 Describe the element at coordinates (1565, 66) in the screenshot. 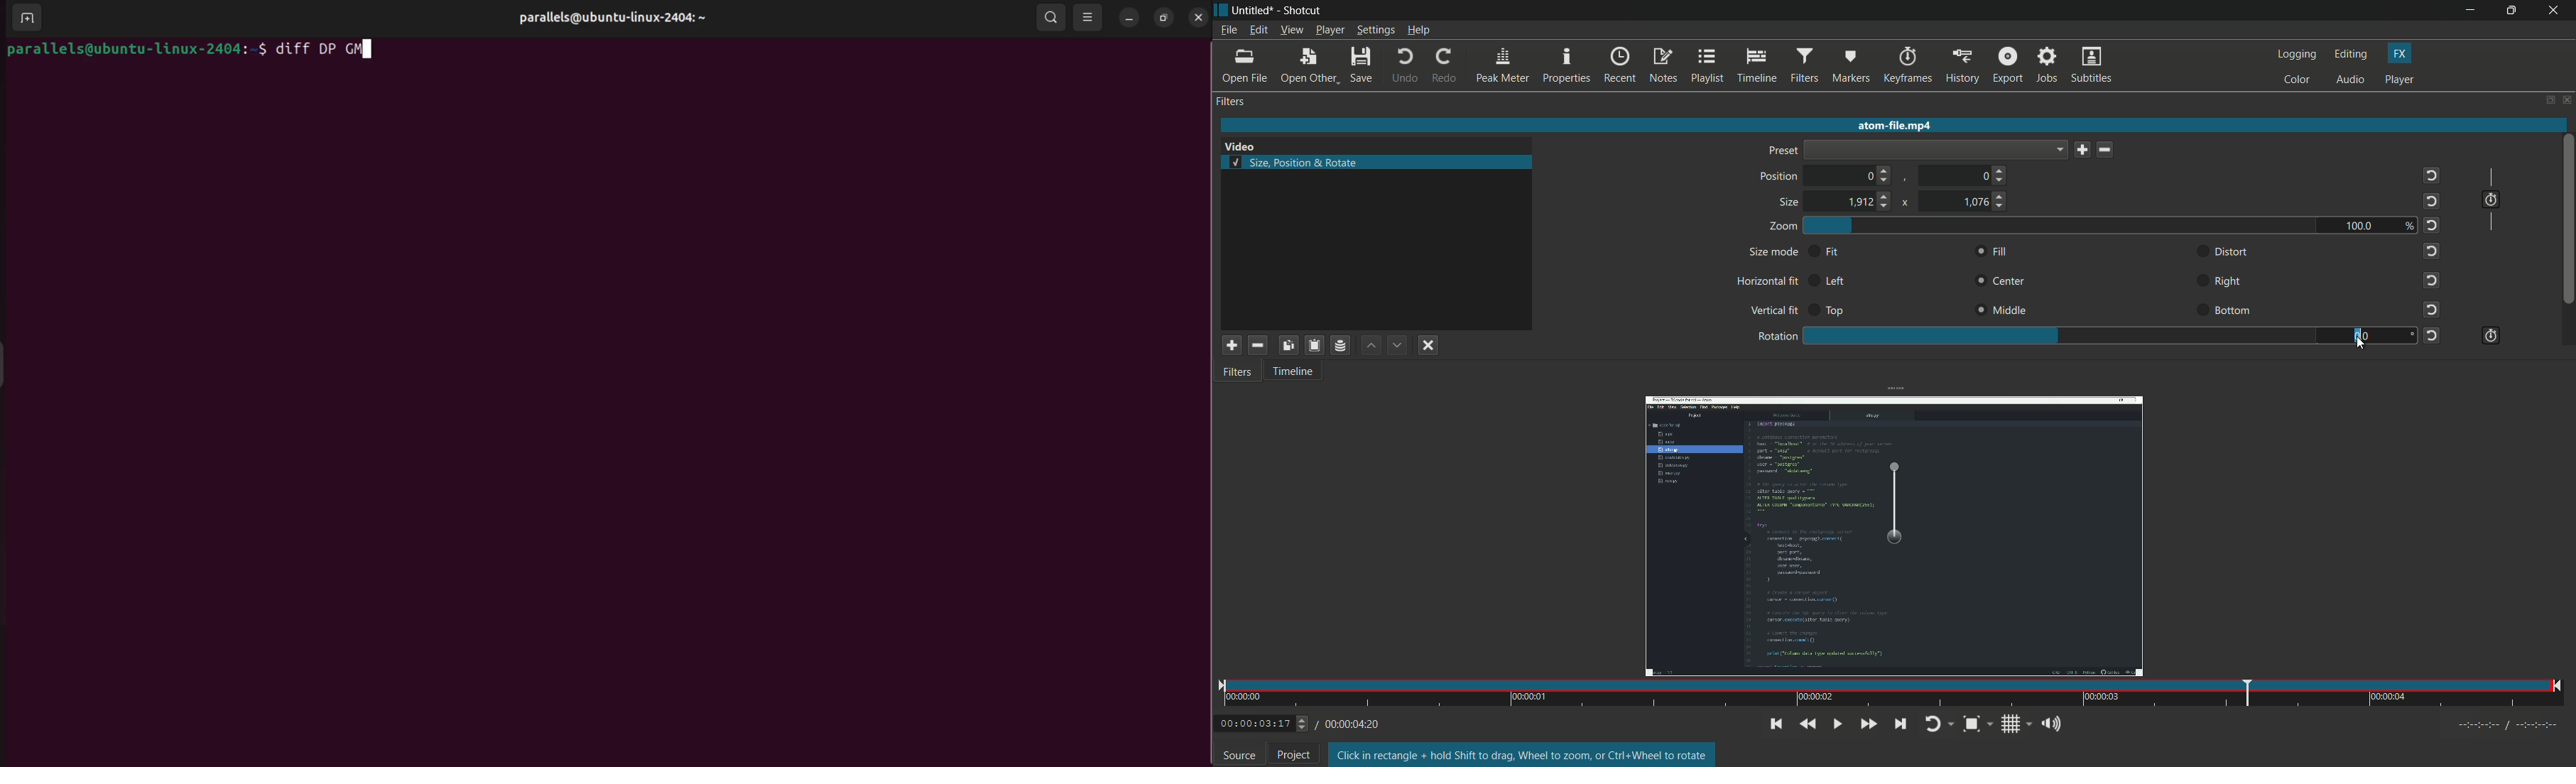

I see `properties` at that location.